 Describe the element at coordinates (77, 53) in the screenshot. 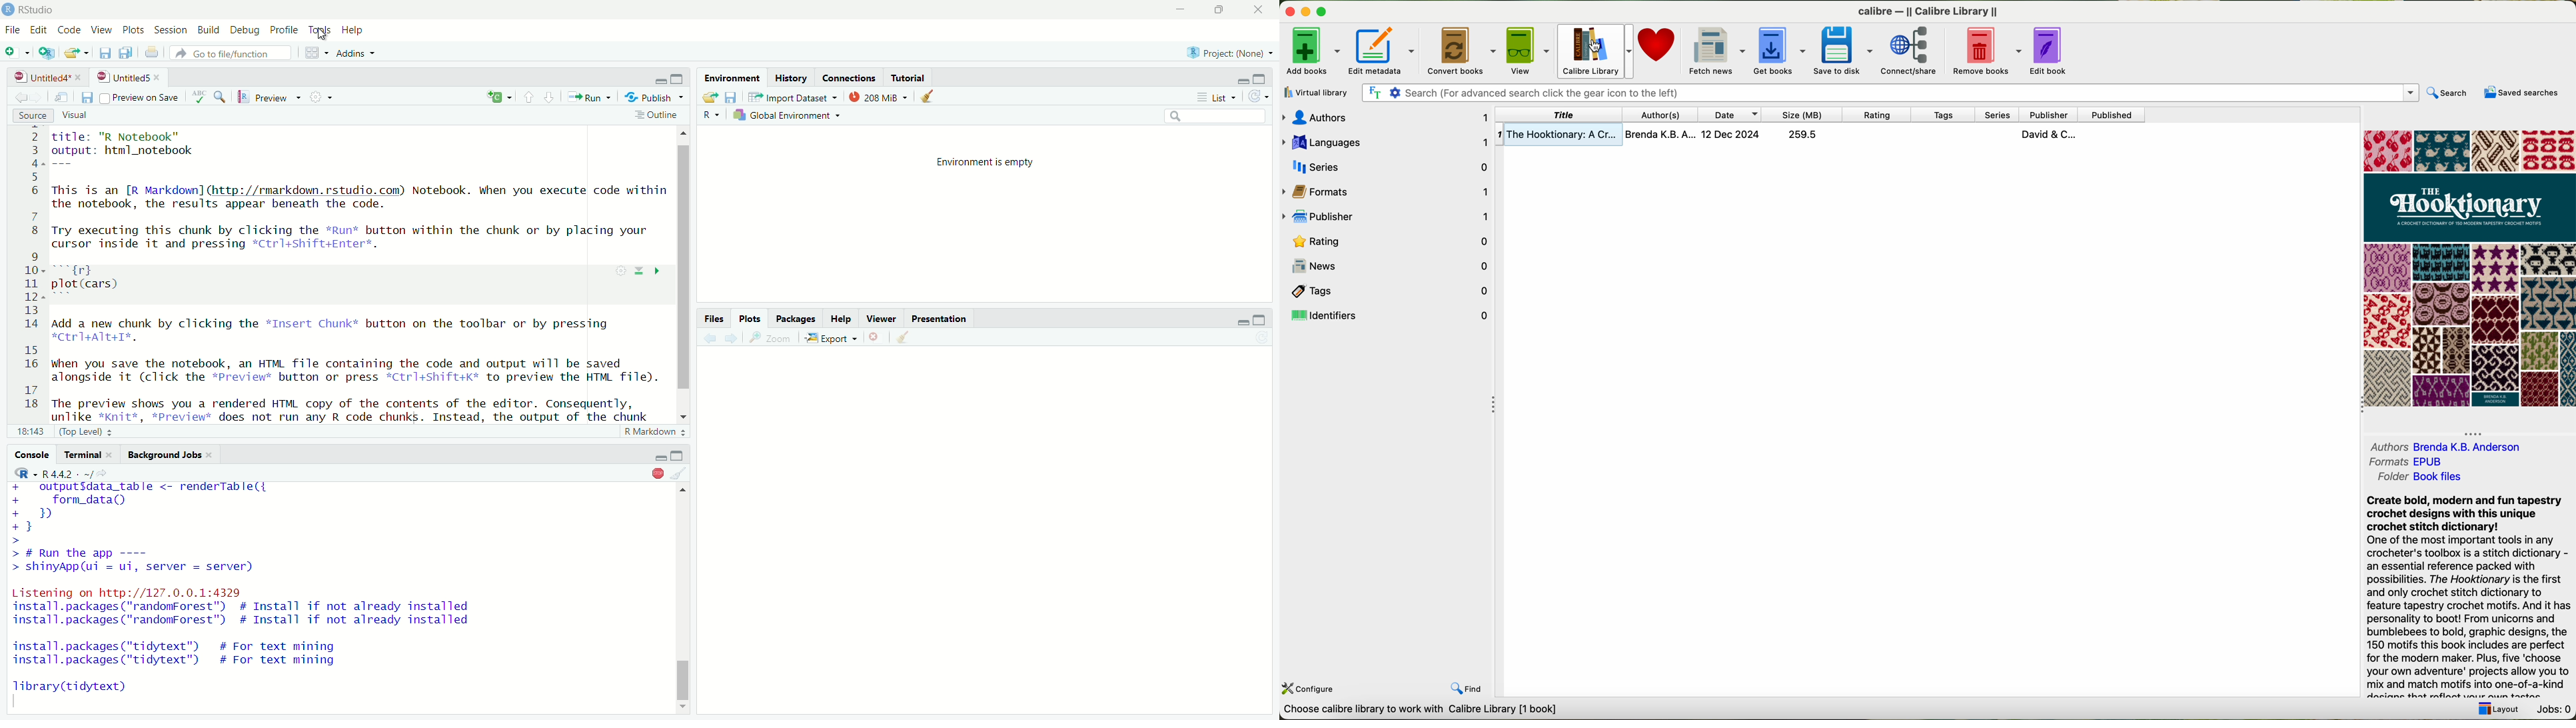

I see `open an existing file` at that location.